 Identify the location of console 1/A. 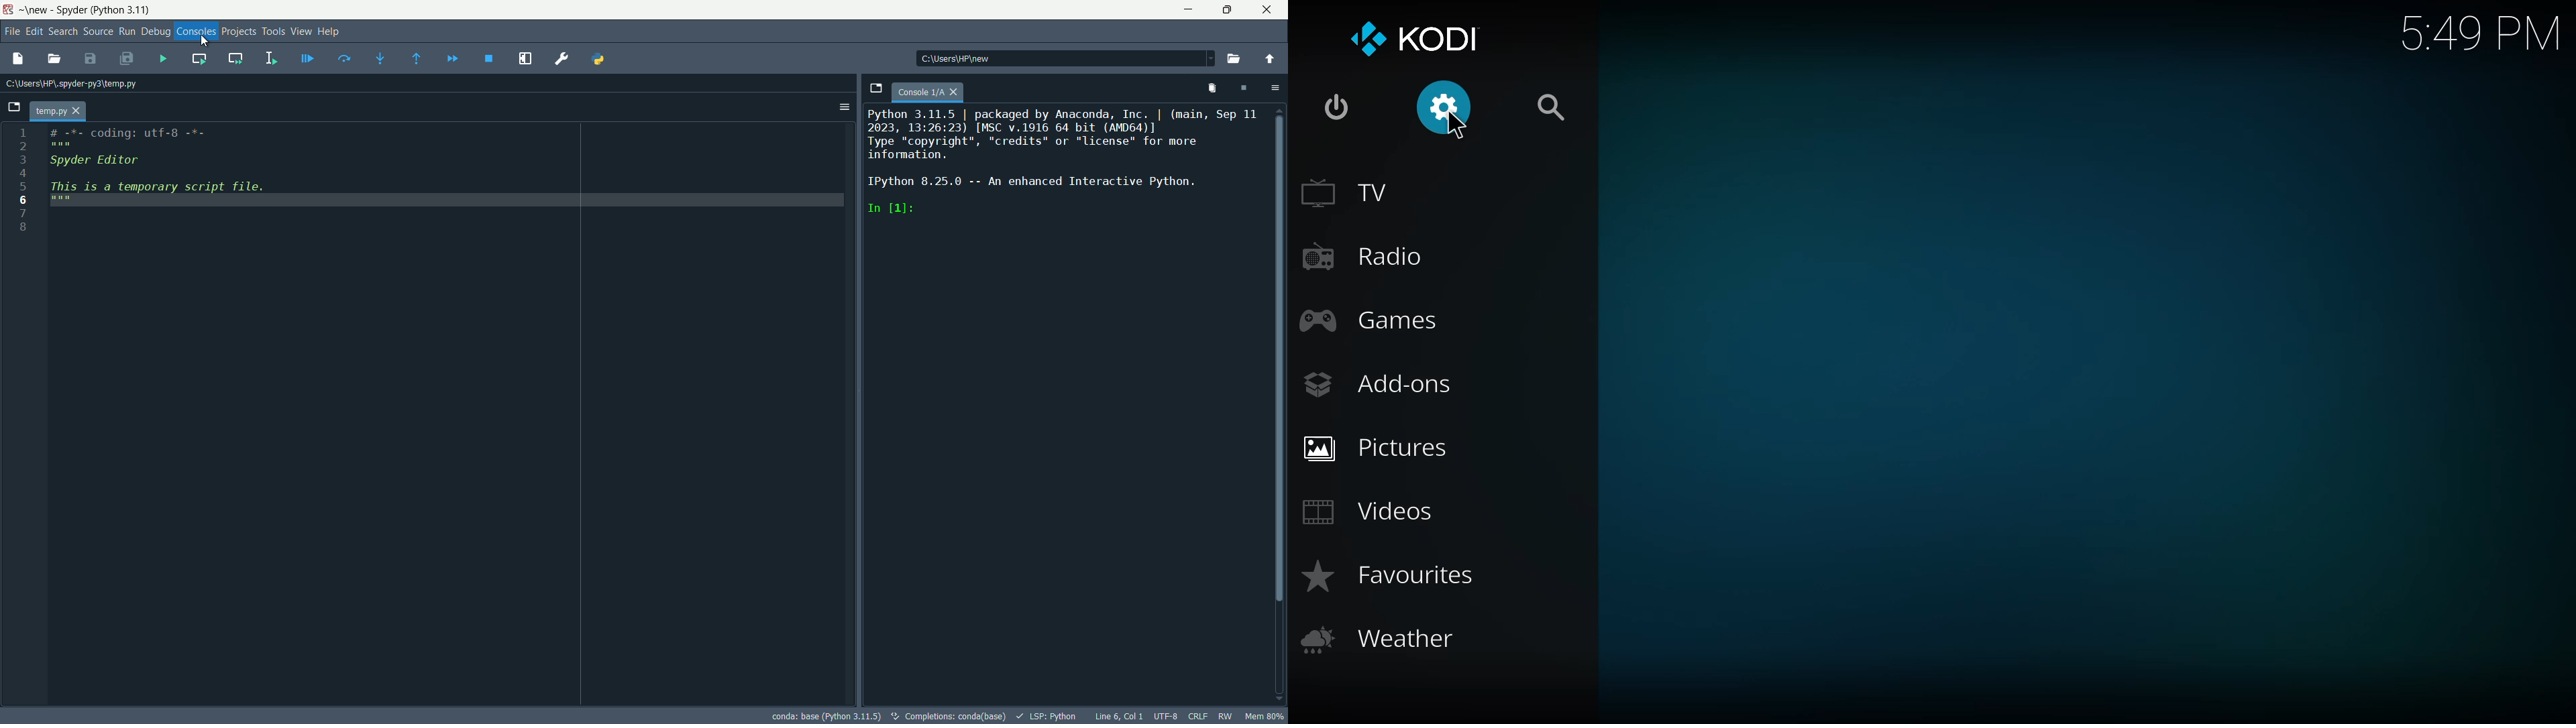
(918, 93).